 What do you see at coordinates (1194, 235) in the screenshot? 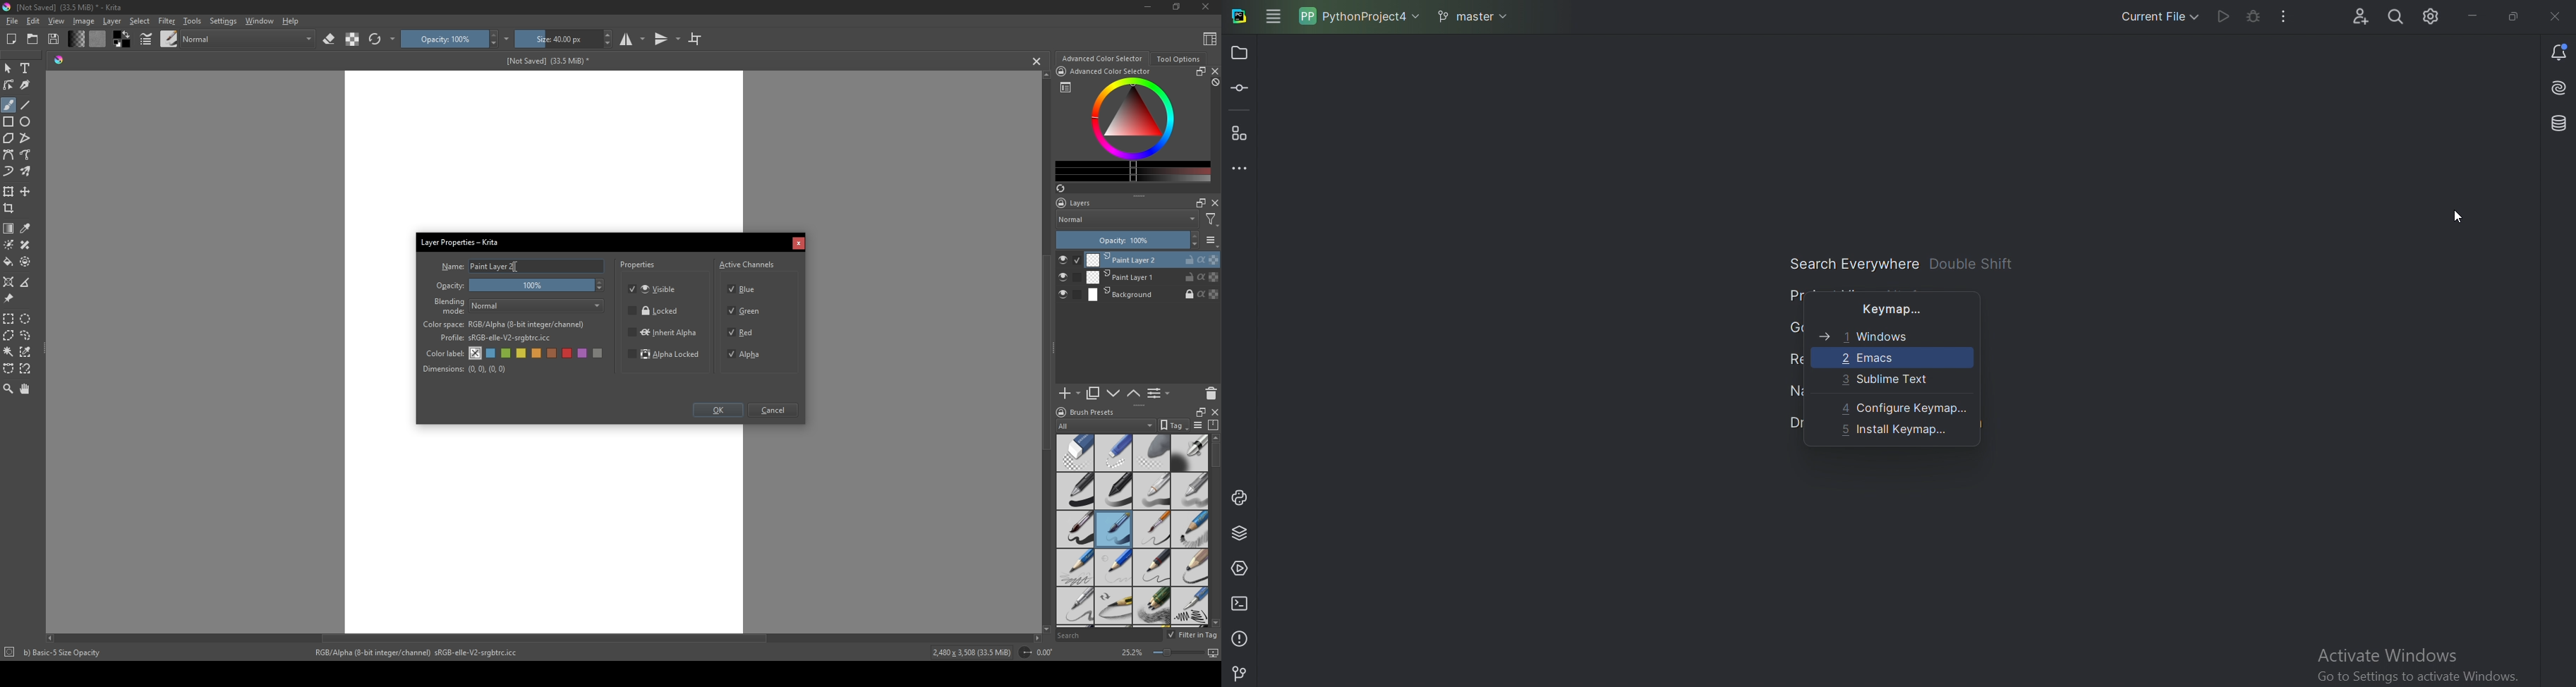
I see `increase` at bounding box center [1194, 235].